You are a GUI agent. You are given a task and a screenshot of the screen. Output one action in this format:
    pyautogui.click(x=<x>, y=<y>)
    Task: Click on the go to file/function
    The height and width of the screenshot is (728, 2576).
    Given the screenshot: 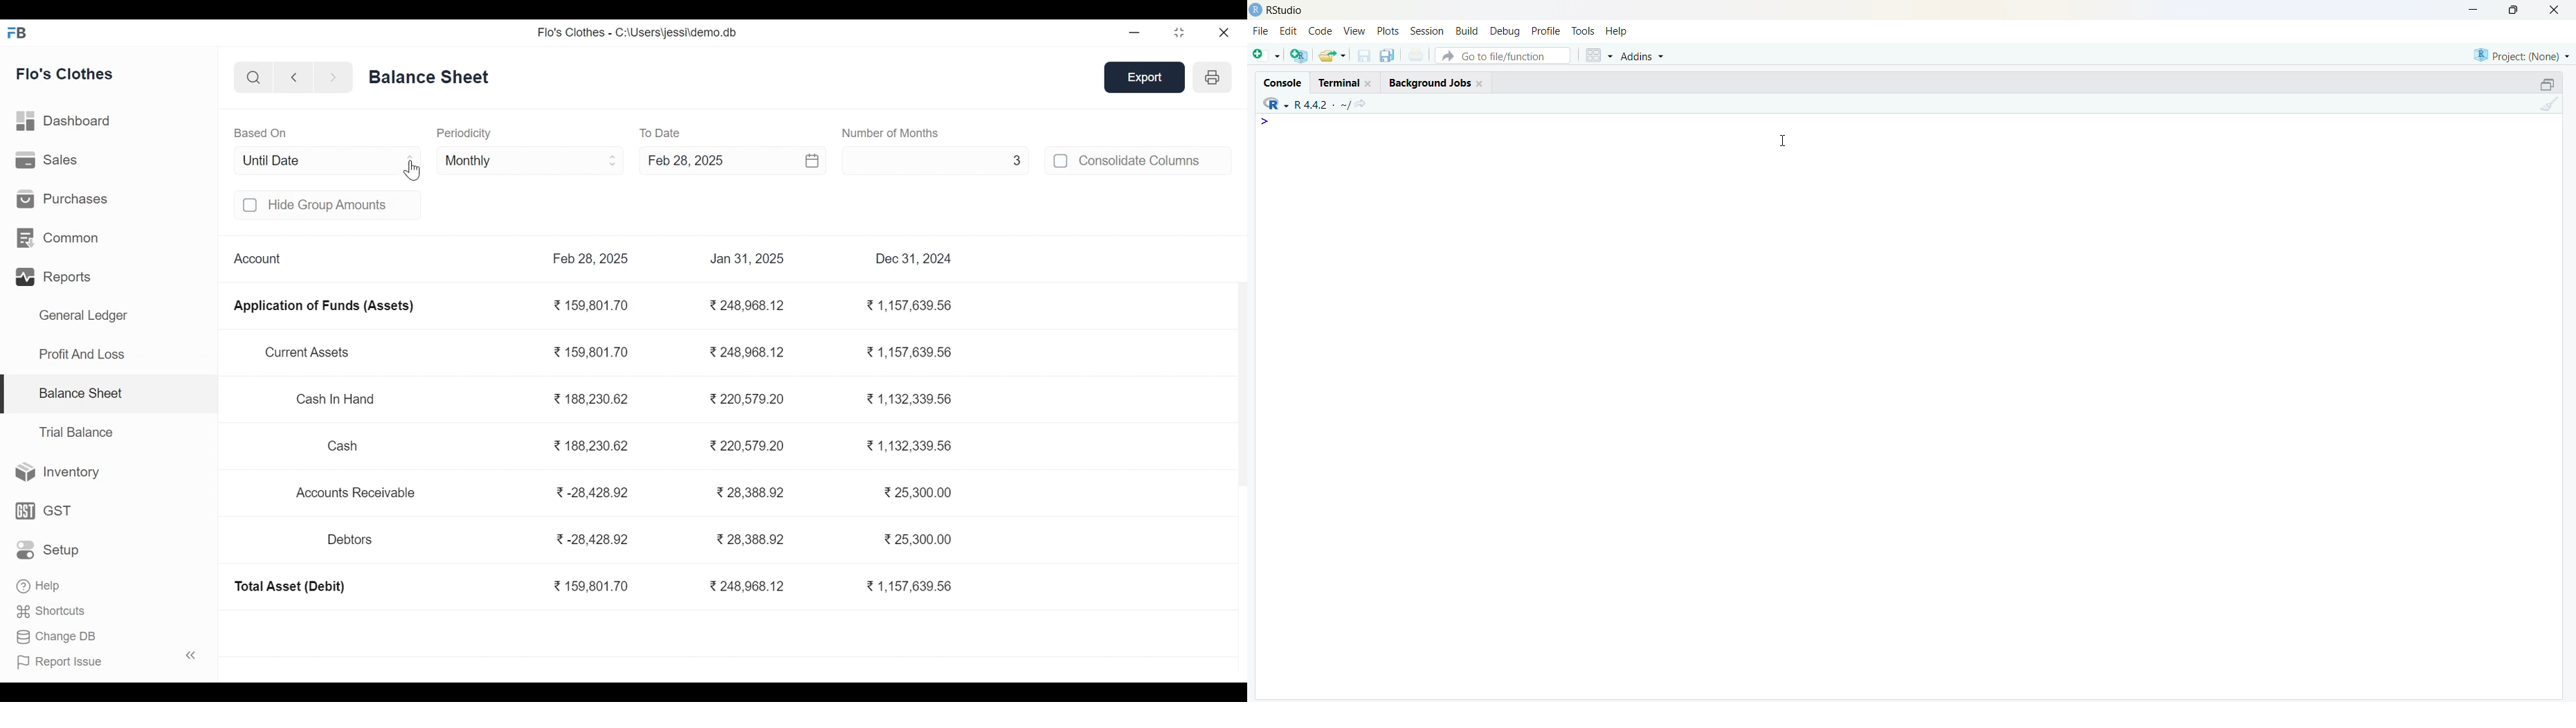 What is the action you would take?
    pyautogui.click(x=1504, y=55)
    